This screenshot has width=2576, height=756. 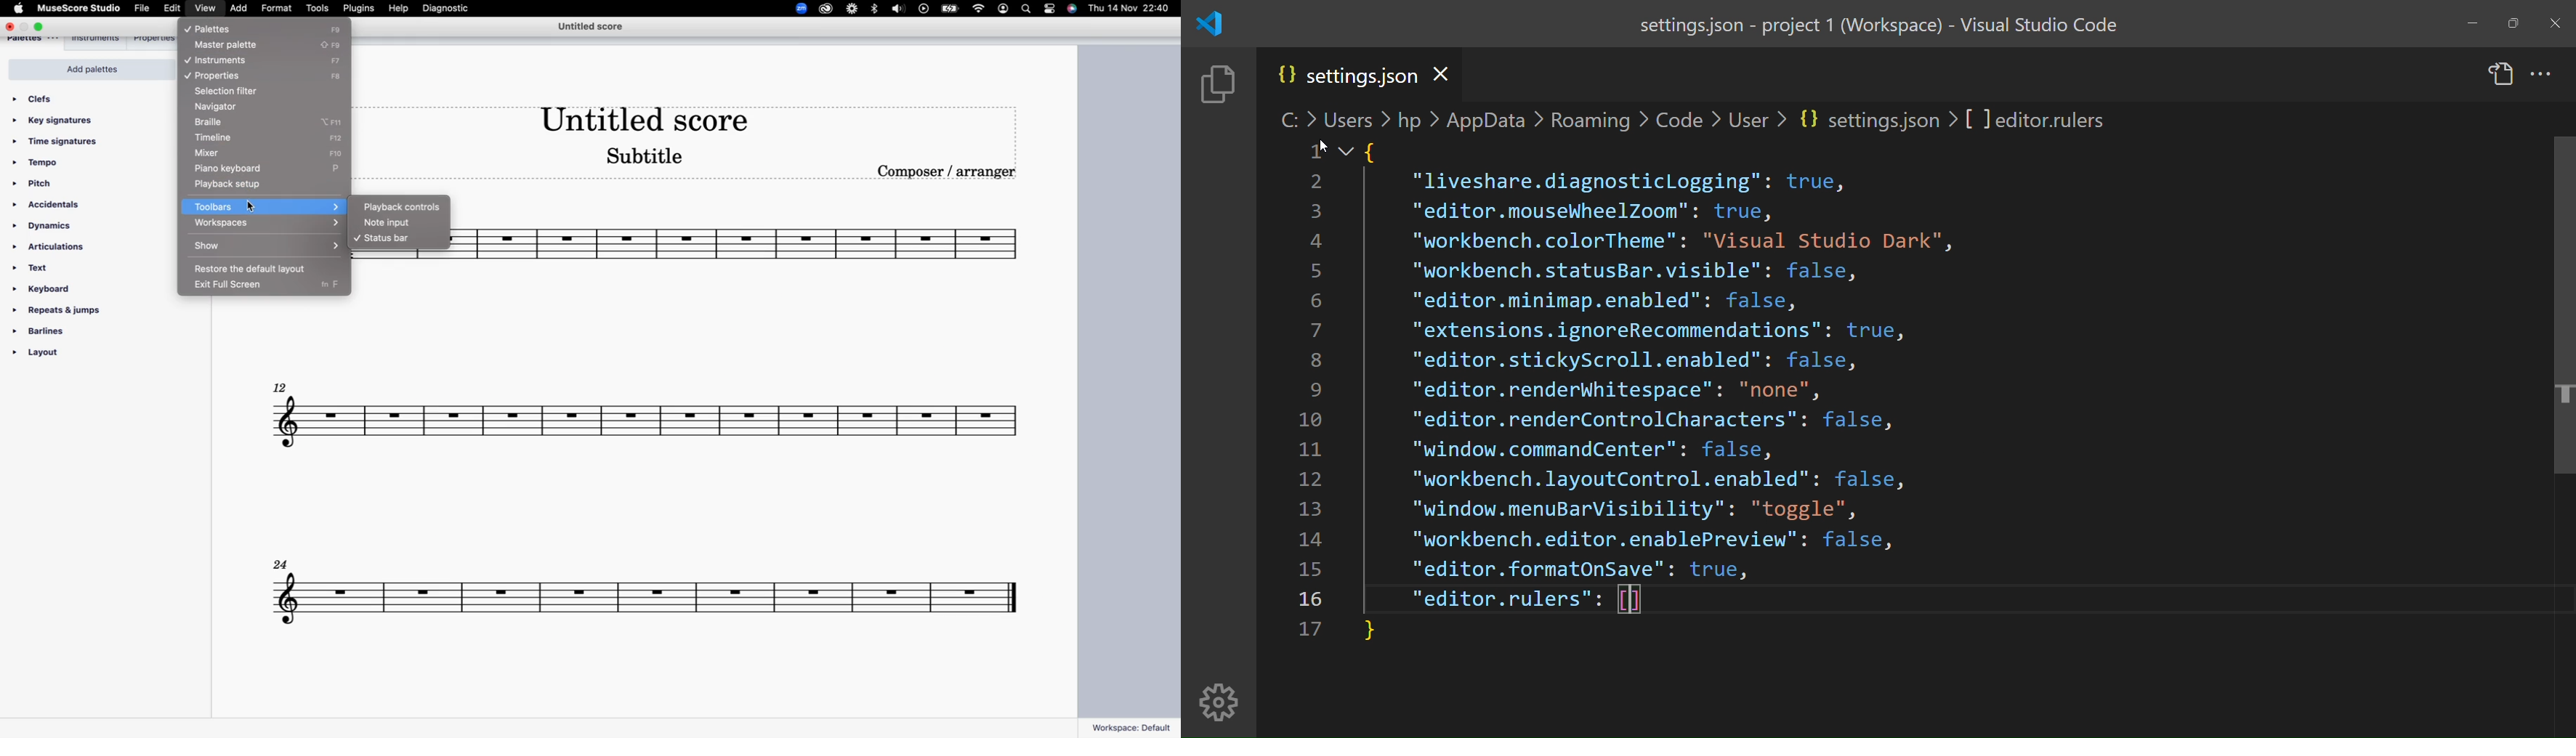 I want to click on navigator, so click(x=229, y=106).